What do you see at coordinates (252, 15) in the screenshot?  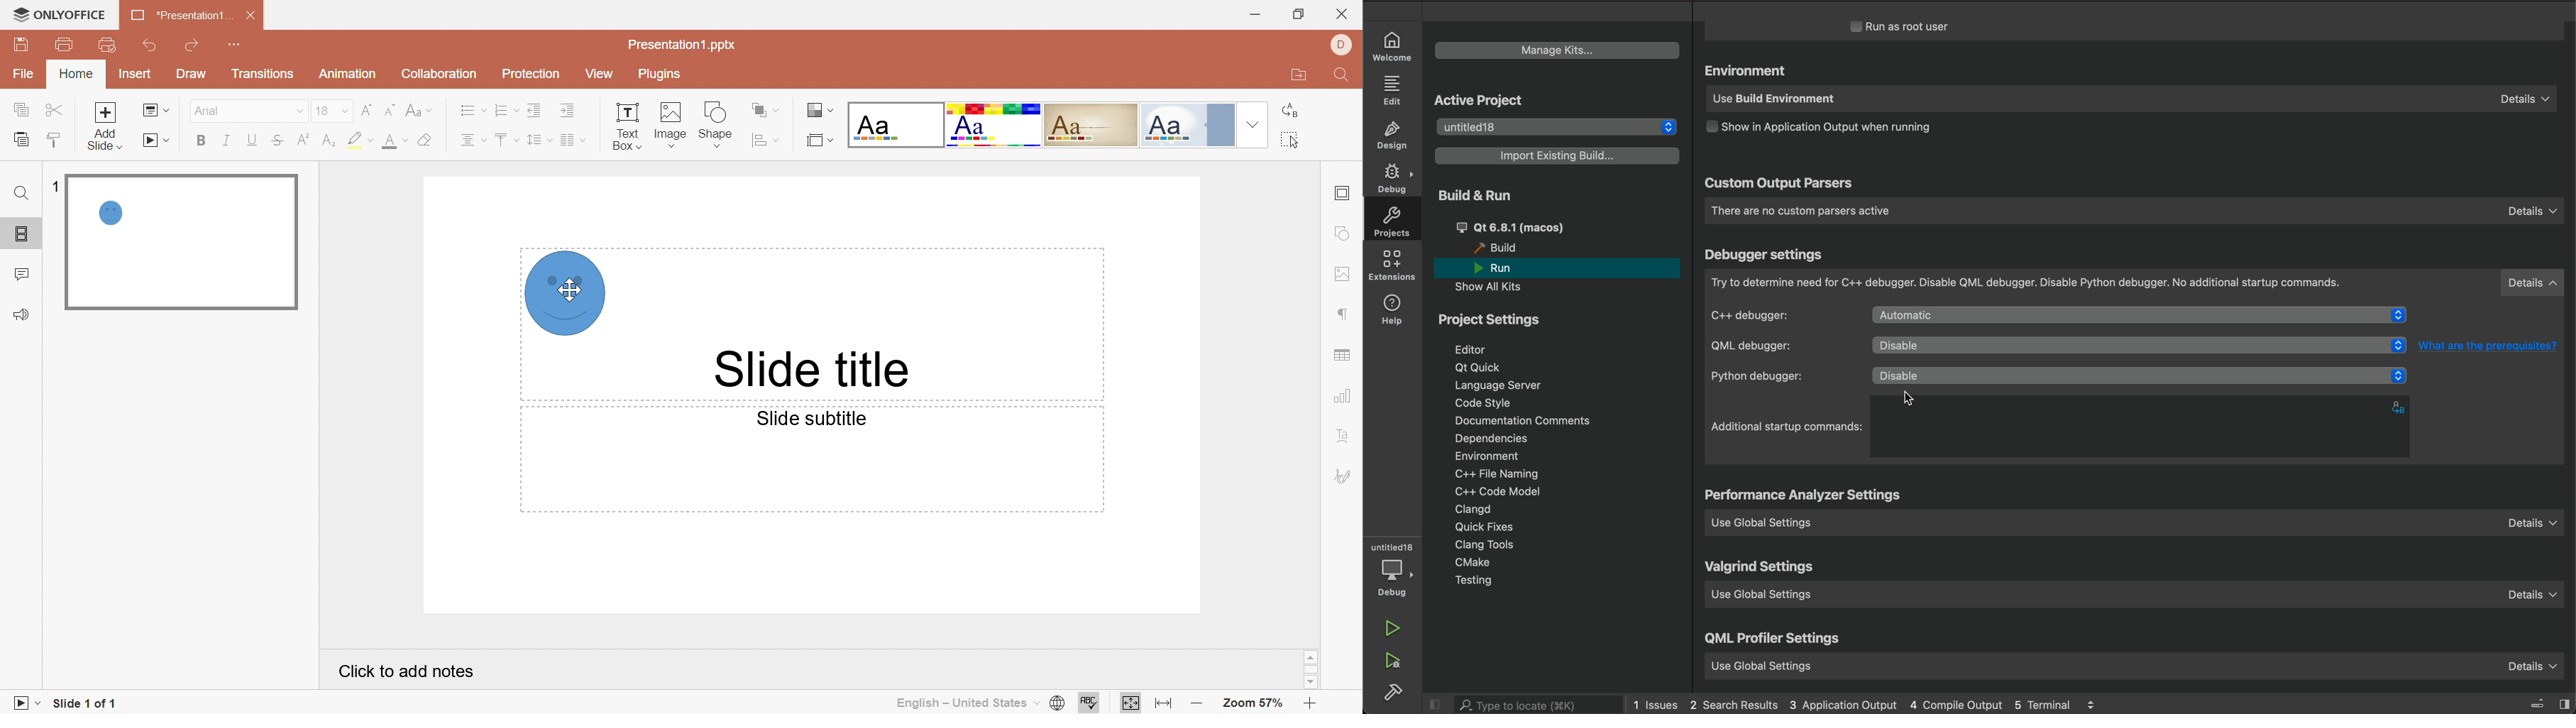 I see `Close` at bounding box center [252, 15].